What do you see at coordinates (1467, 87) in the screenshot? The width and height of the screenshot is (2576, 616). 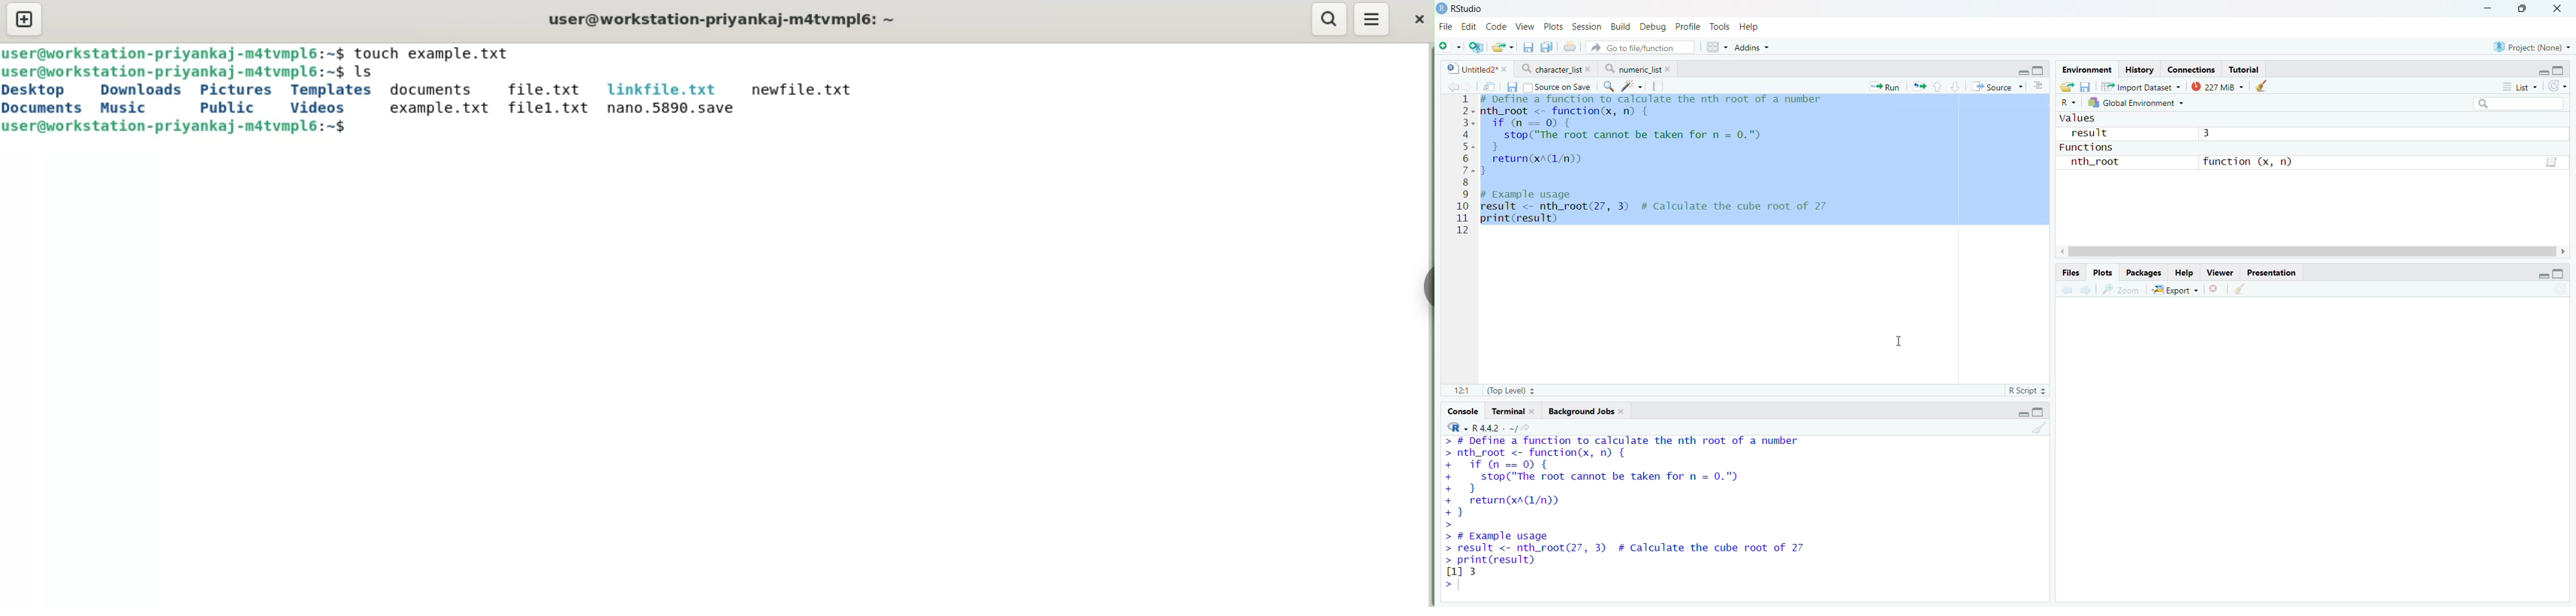 I see `Go to next source location` at bounding box center [1467, 87].